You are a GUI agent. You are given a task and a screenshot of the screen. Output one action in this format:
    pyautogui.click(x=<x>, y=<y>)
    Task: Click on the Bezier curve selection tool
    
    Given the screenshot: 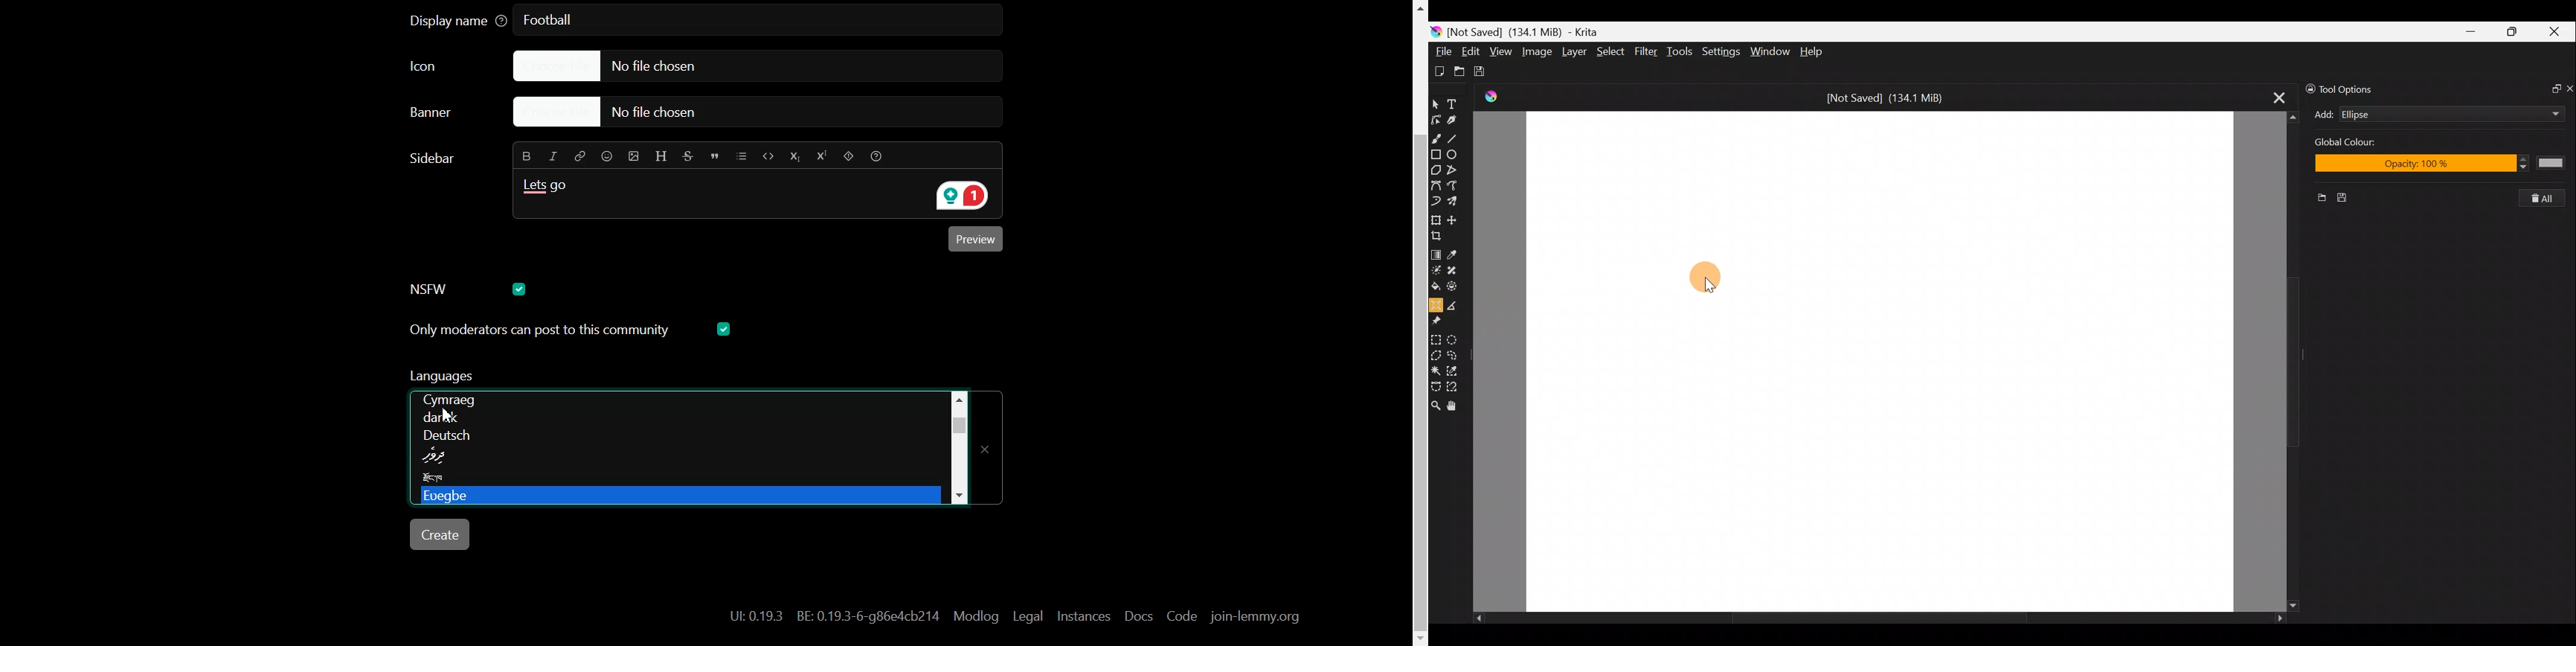 What is the action you would take?
    pyautogui.click(x=1435, y=388)
    